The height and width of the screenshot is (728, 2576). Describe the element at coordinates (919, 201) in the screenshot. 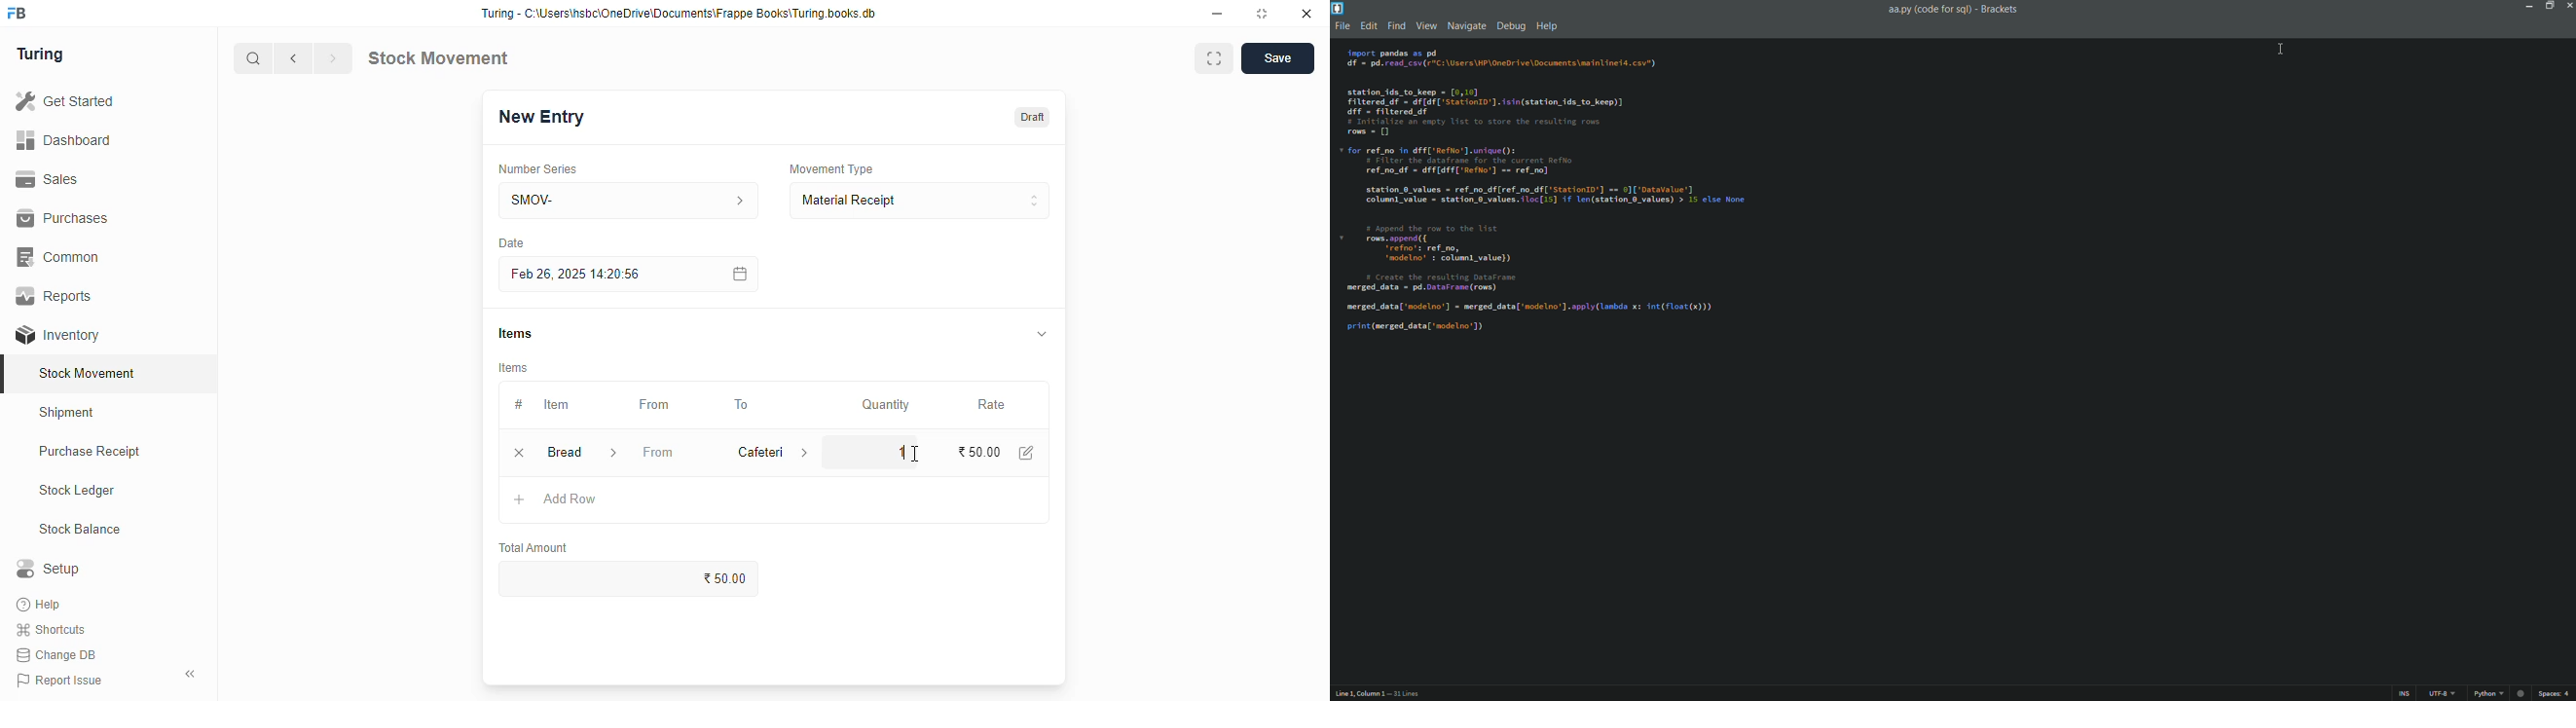

I see `material receipt` at that location.